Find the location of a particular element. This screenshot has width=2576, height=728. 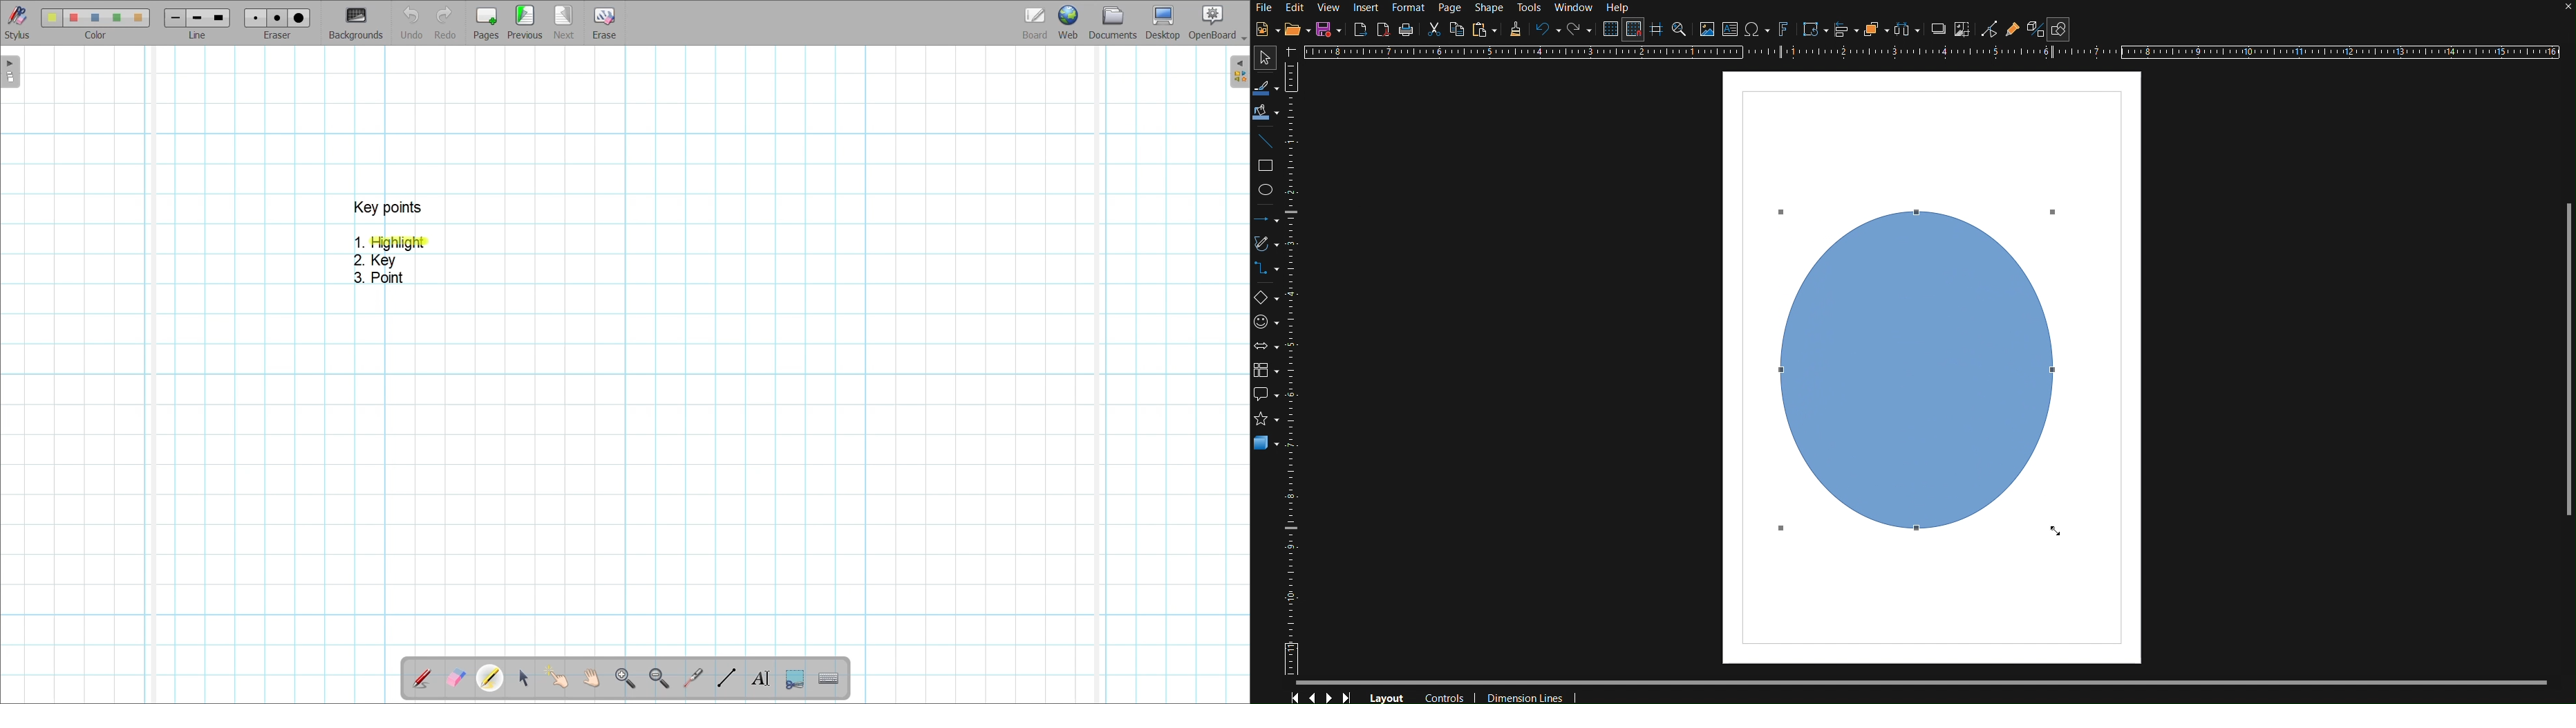

Snap to Grid is located at coordinates (1633, 30).